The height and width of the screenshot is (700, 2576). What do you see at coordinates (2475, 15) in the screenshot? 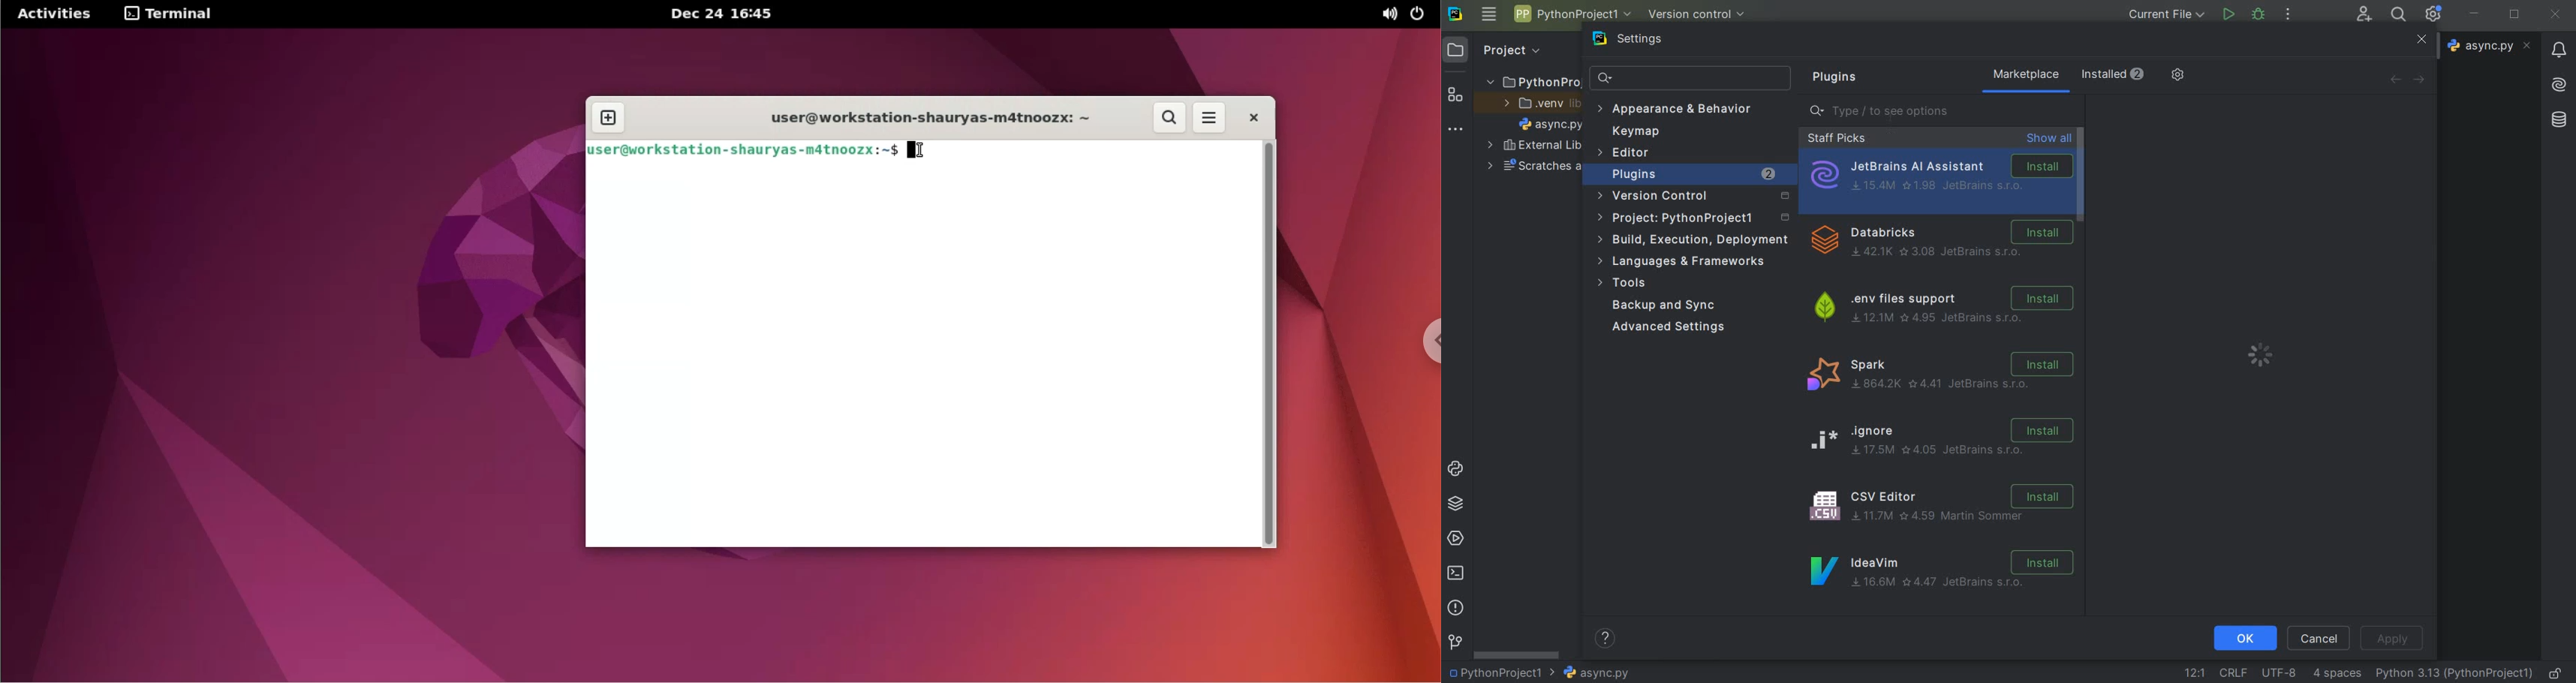
I see `minimize` at bounding box center [2475, 15].